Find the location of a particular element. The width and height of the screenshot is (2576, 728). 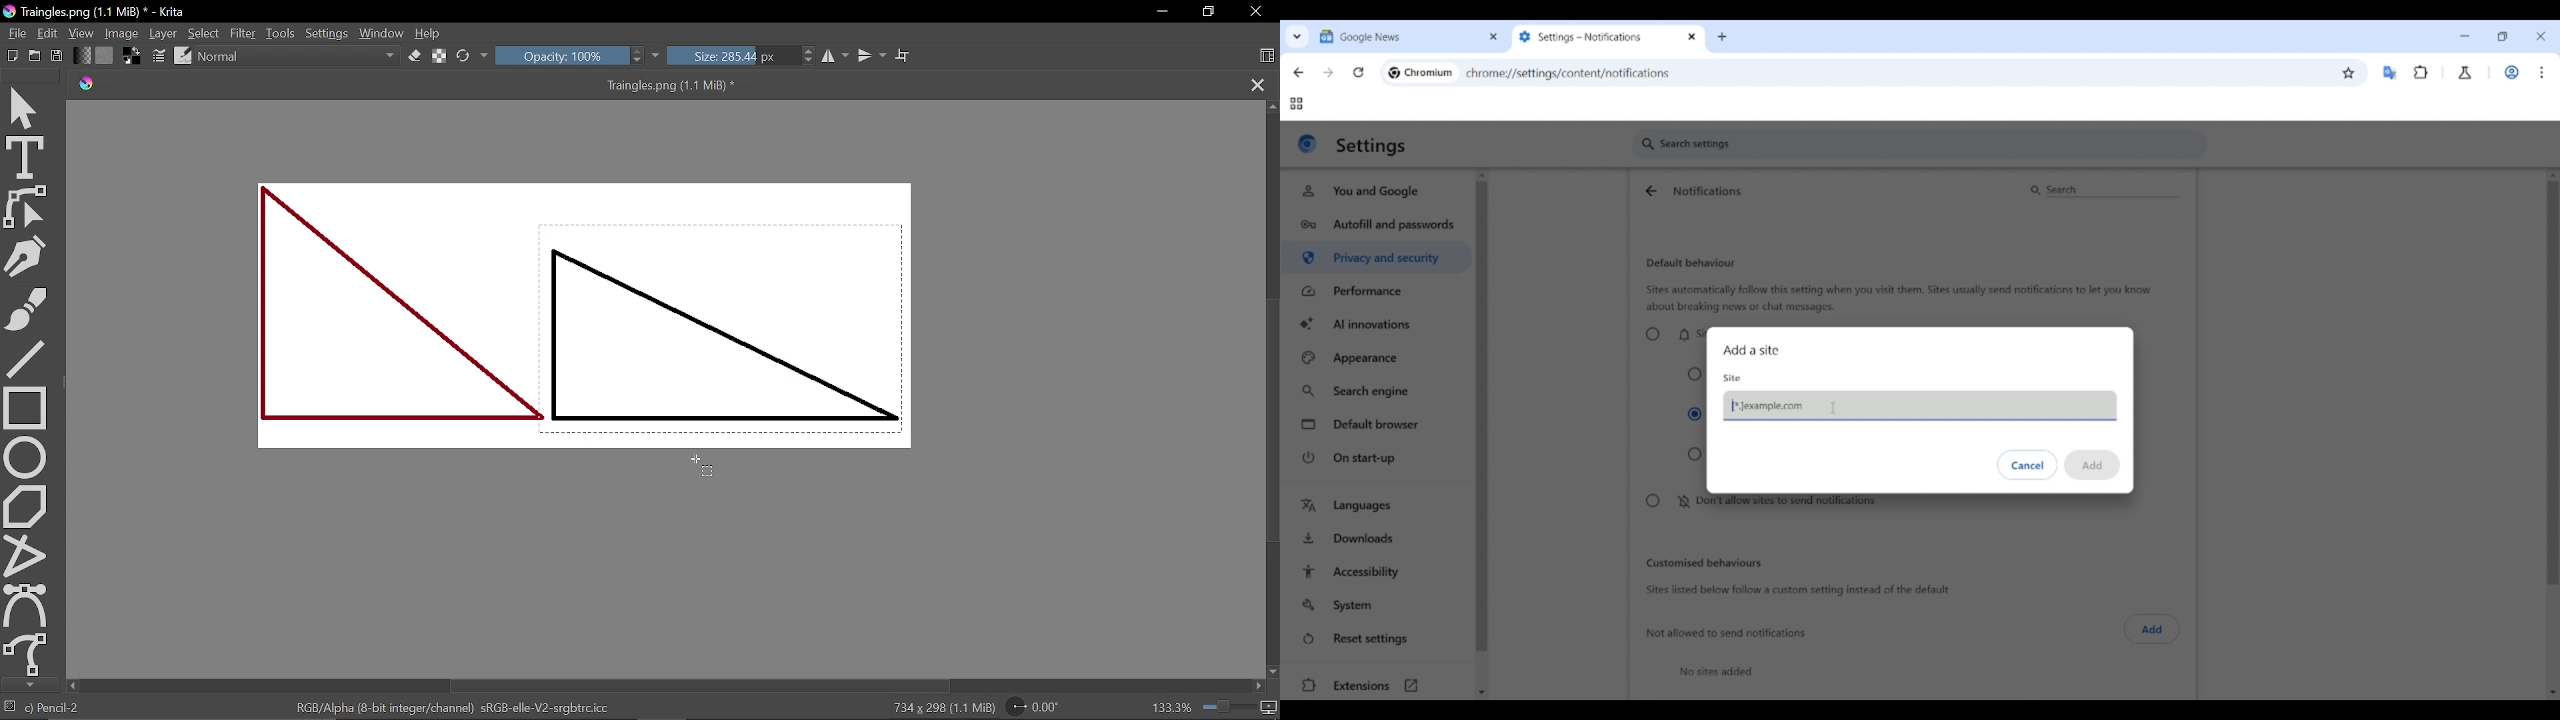

Default behaviour is located at coordinates (1691, 263).